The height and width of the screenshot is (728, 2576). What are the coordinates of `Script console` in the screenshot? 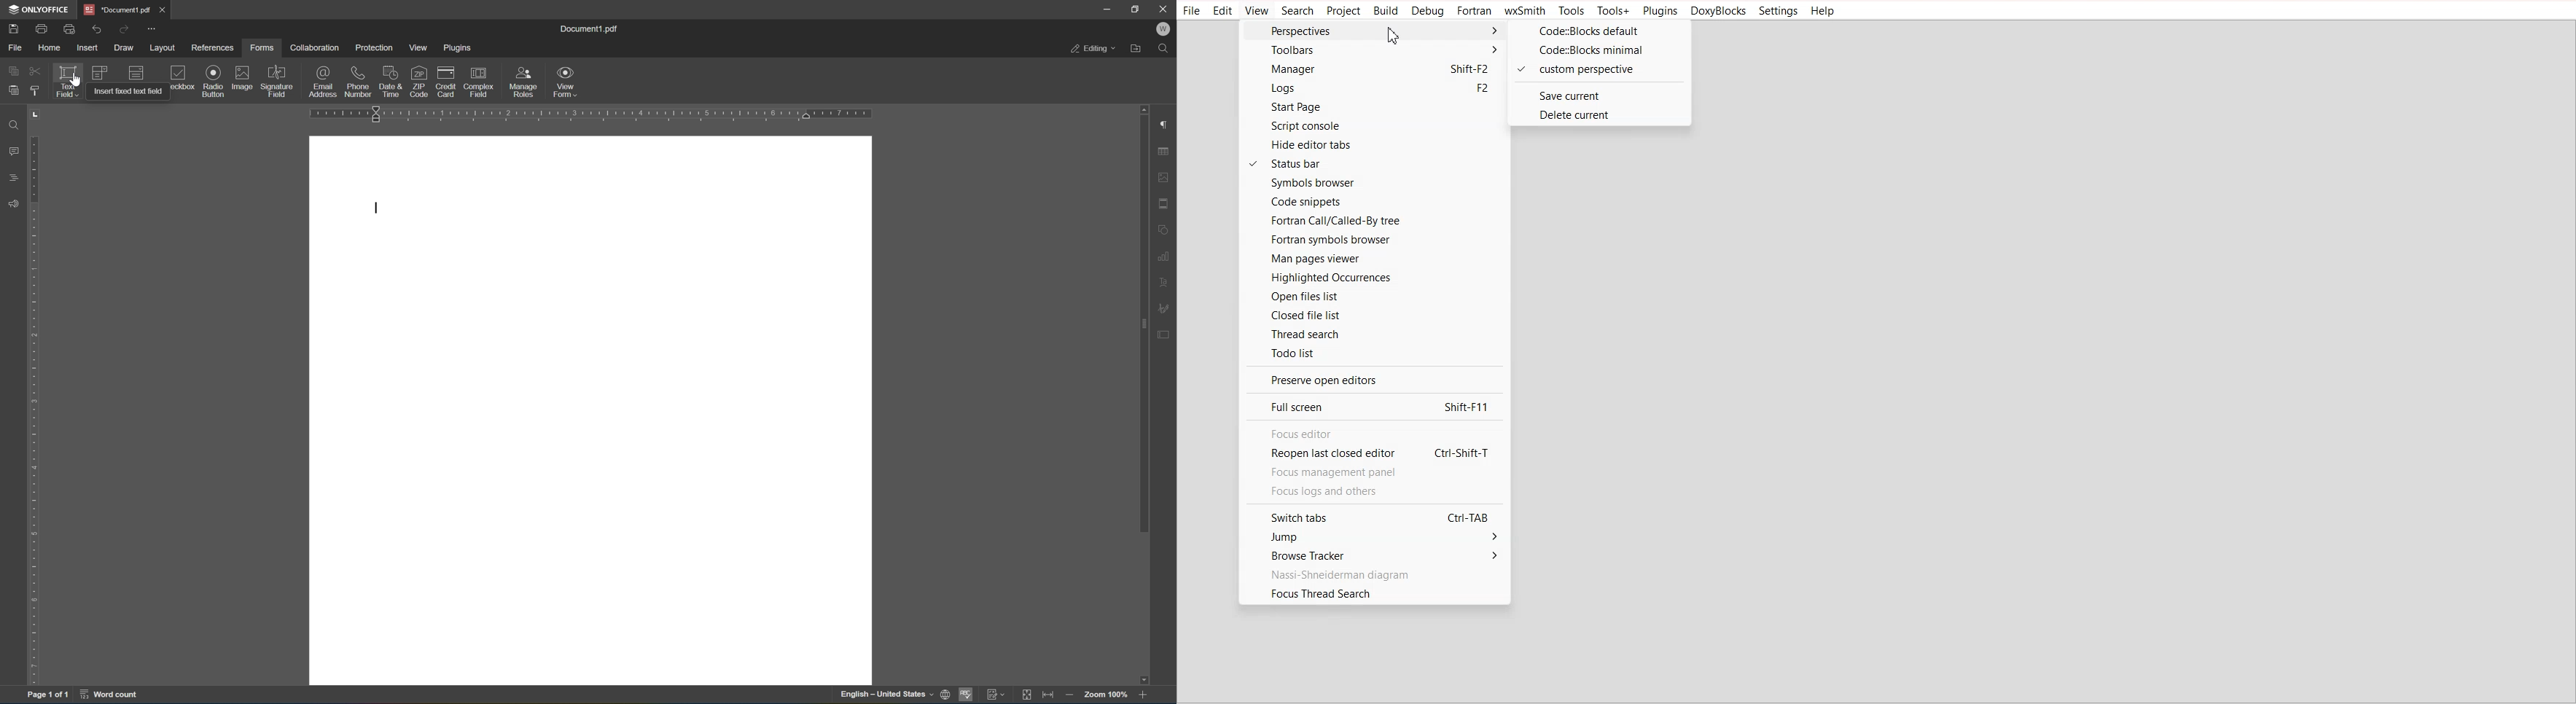 It's located at (1371, 126).